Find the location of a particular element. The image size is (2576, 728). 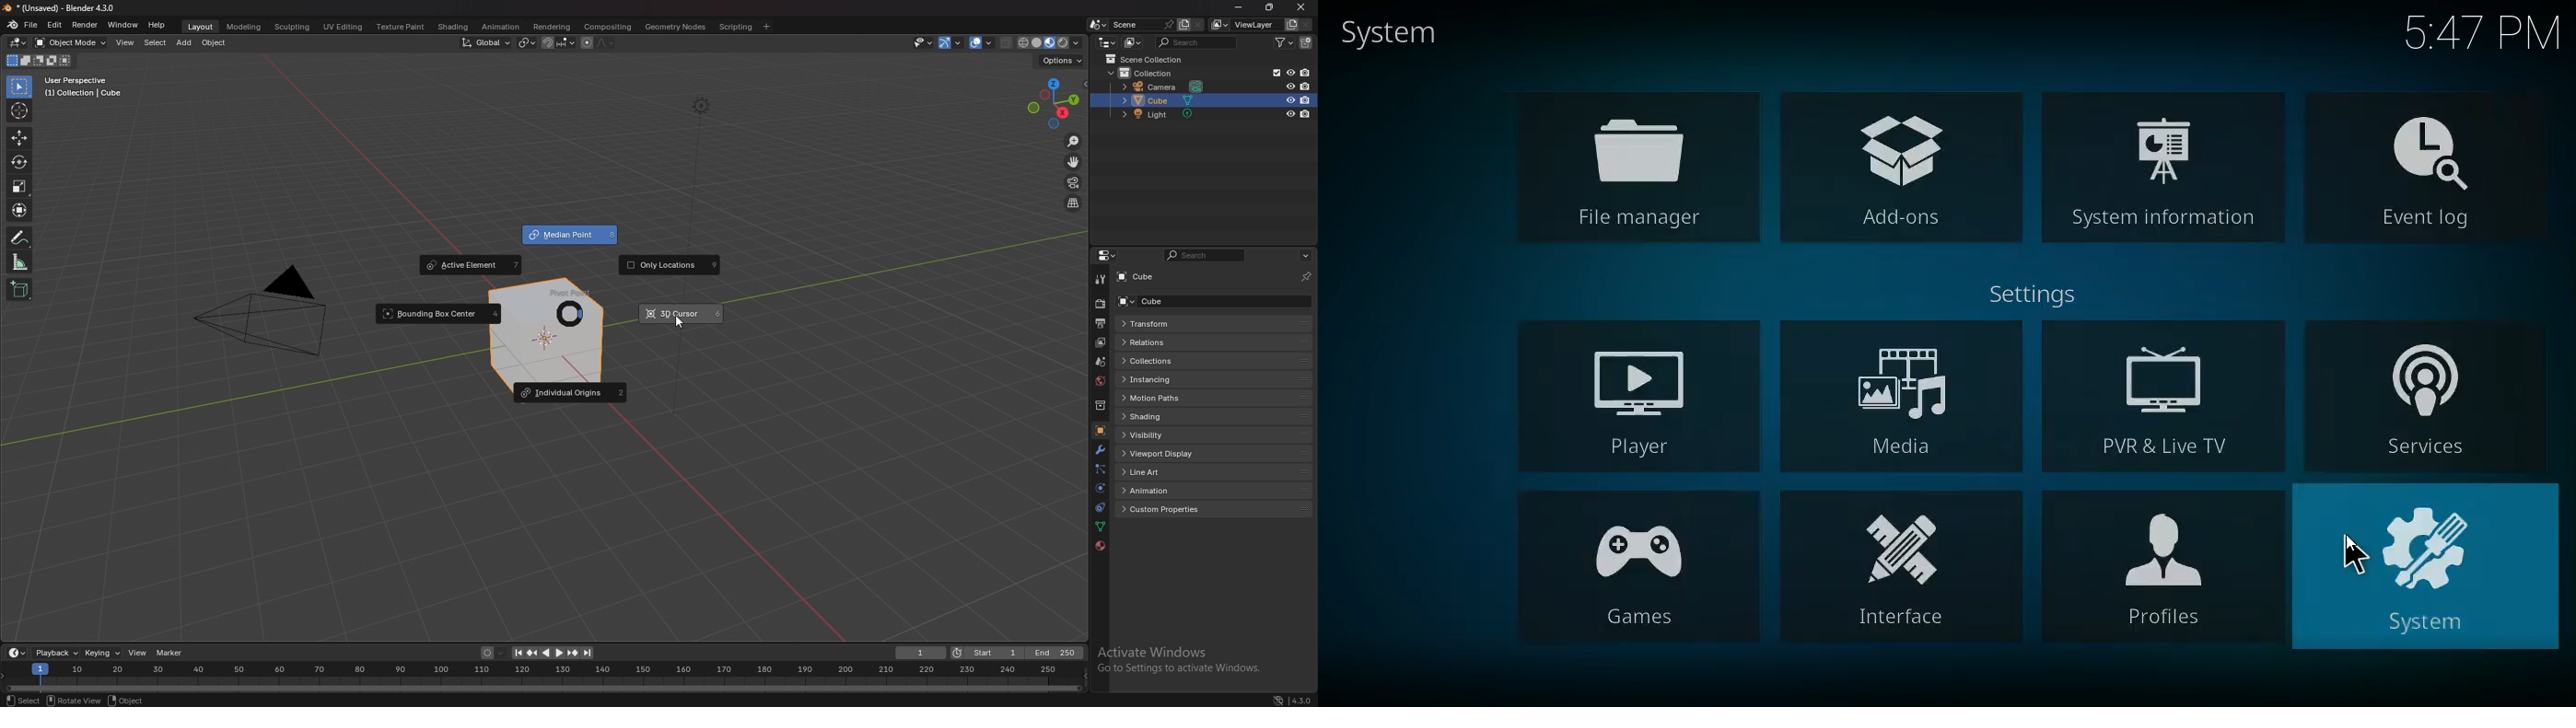

end frame is located at coordinates (1054, 653).